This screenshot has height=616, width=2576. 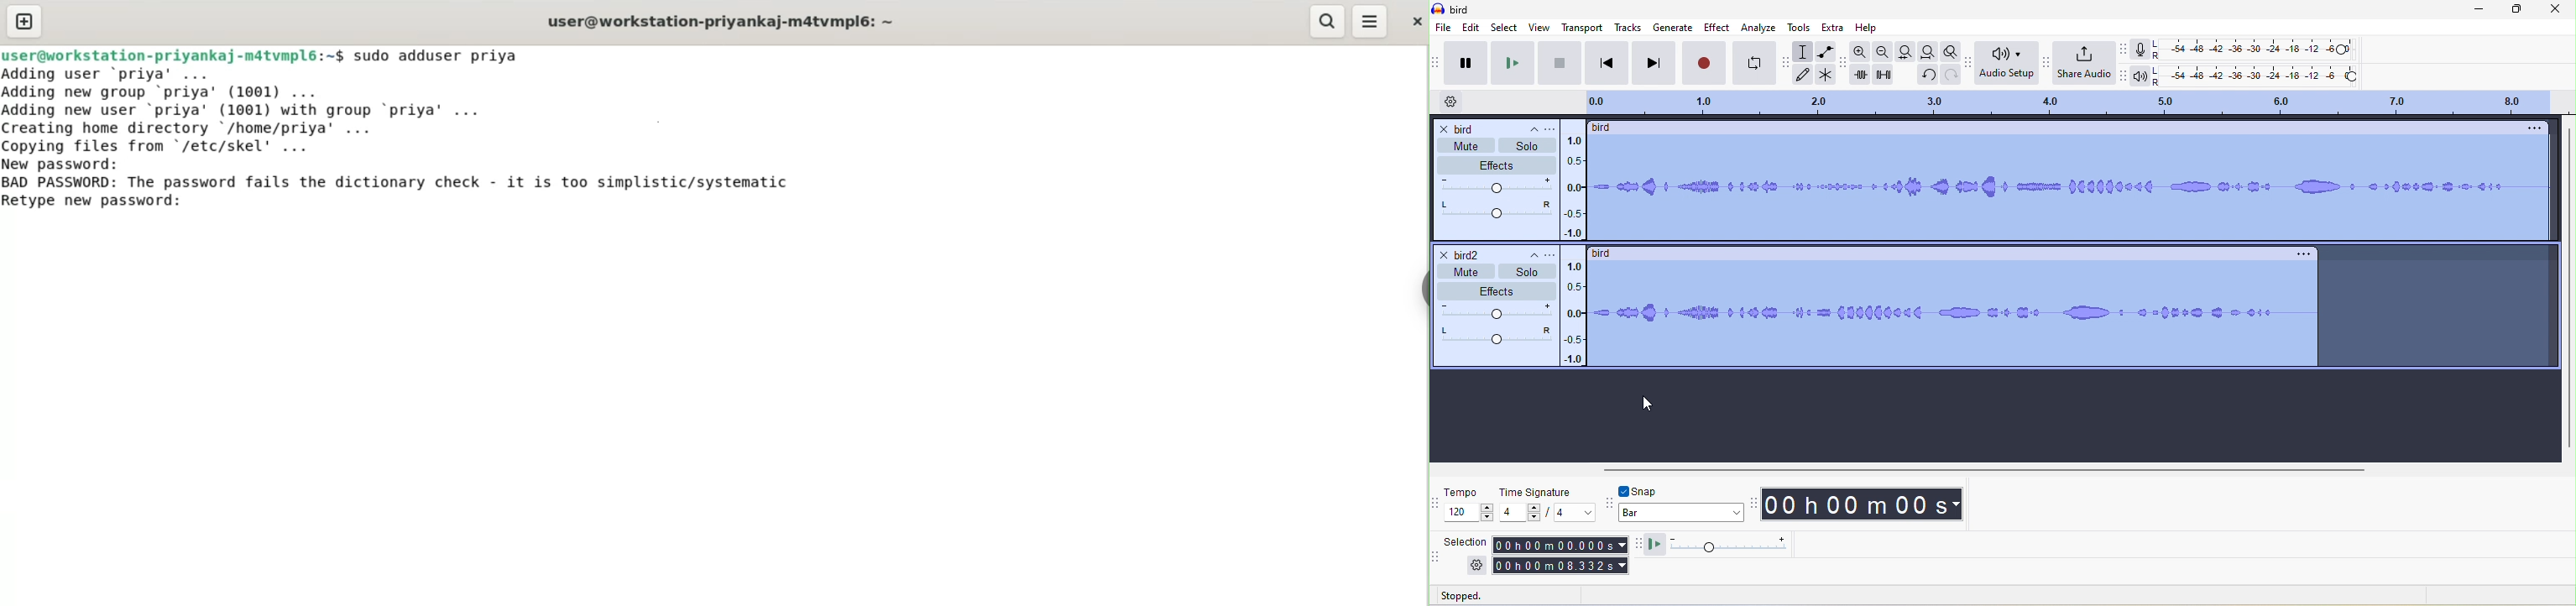 What do you see at coordinates (1527, 254) in the screenshot?
I see `collapse` at bounding box center [1527, 254].